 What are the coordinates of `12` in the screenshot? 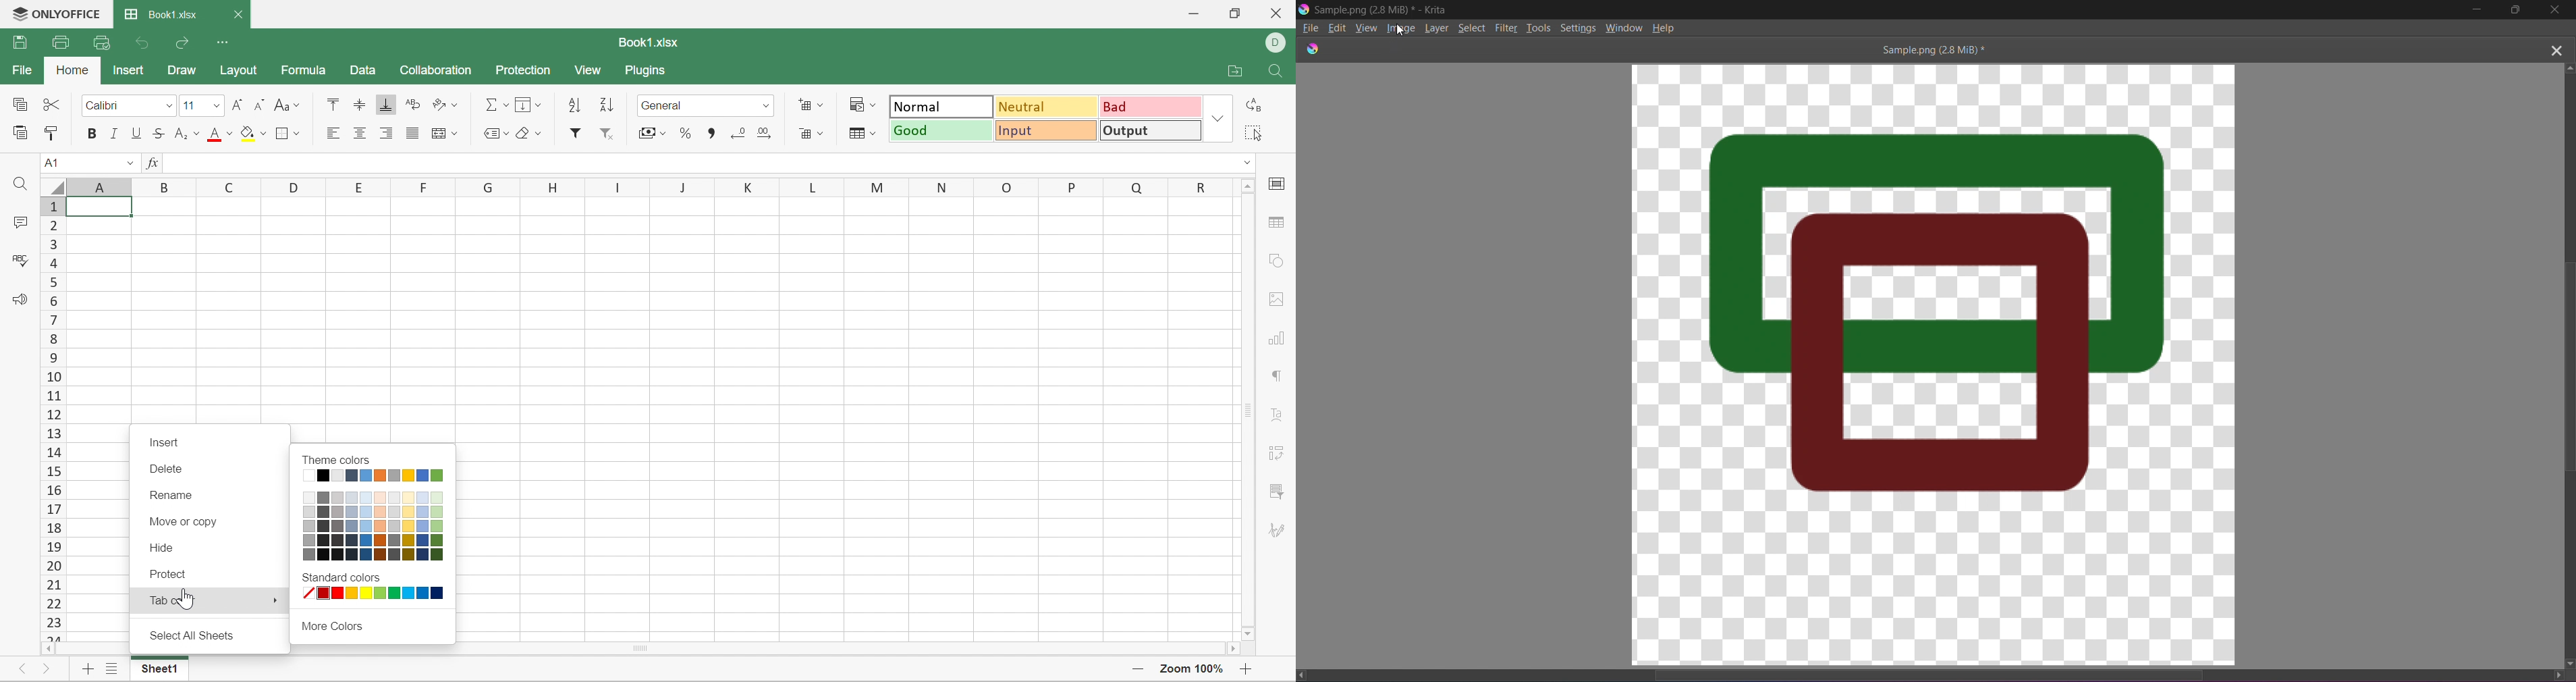 It's located at (51, 415).